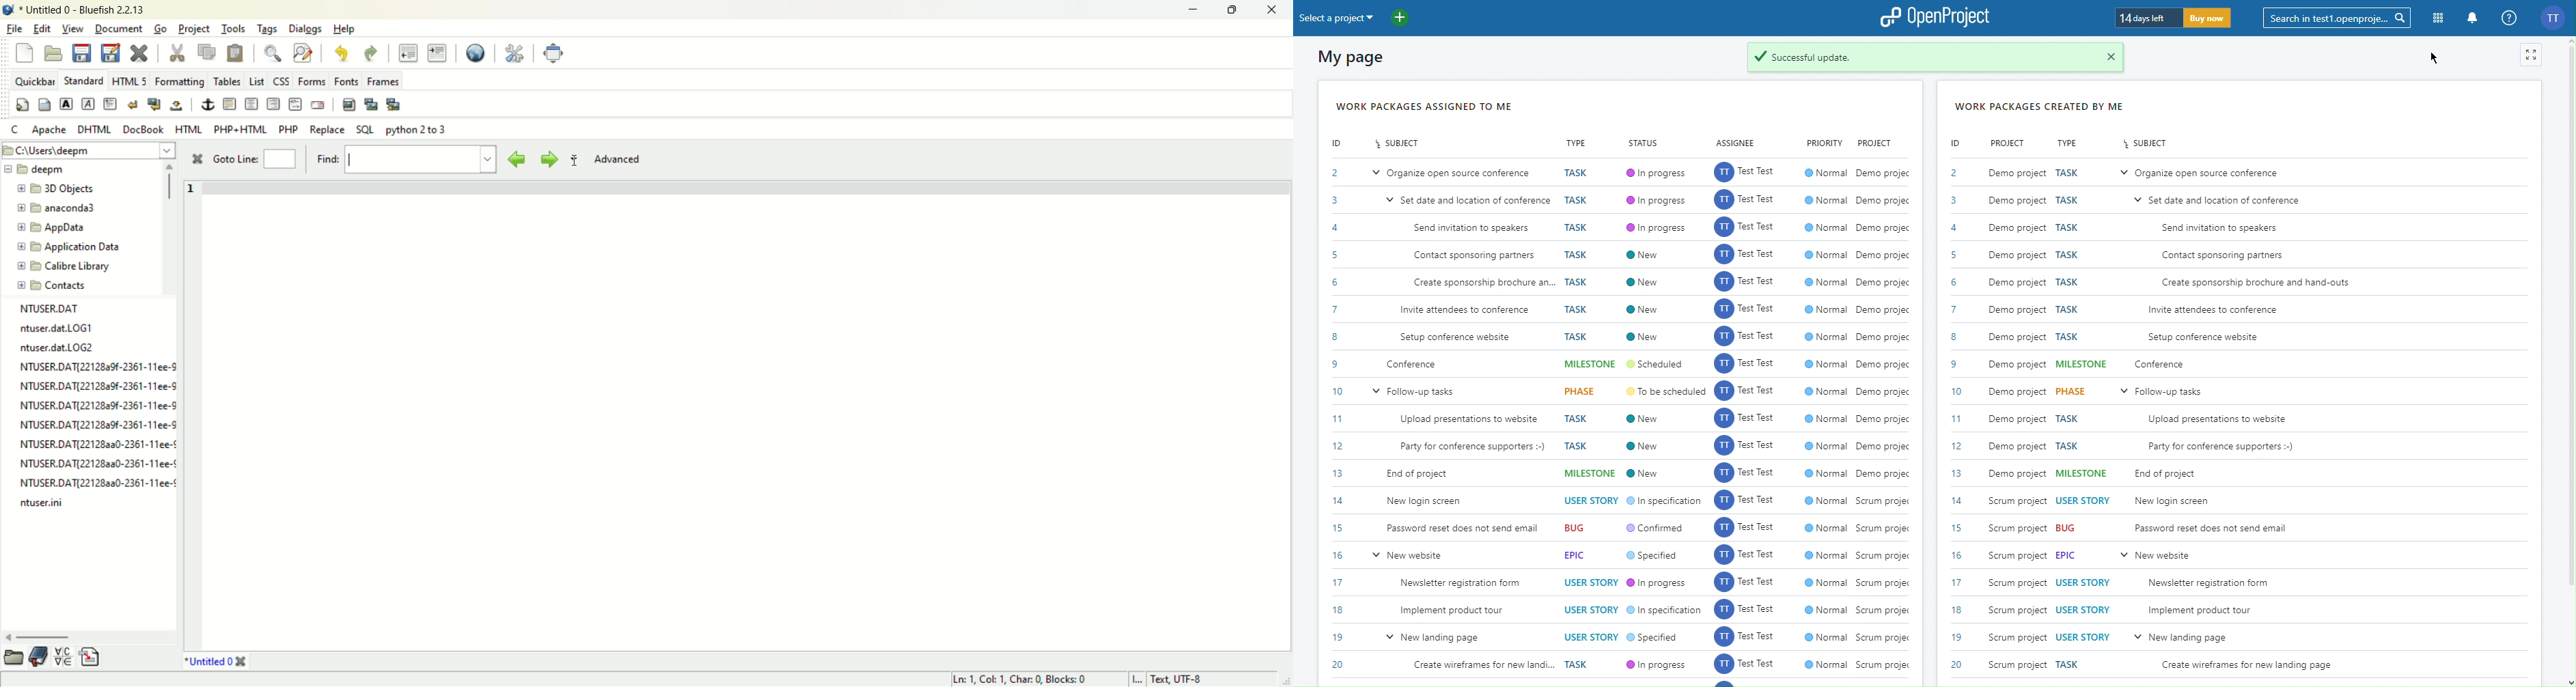 The image size is (2576, 700). Describe the element at coordinates (1742, 420) in the screenshot. I see `Test test` at that location.